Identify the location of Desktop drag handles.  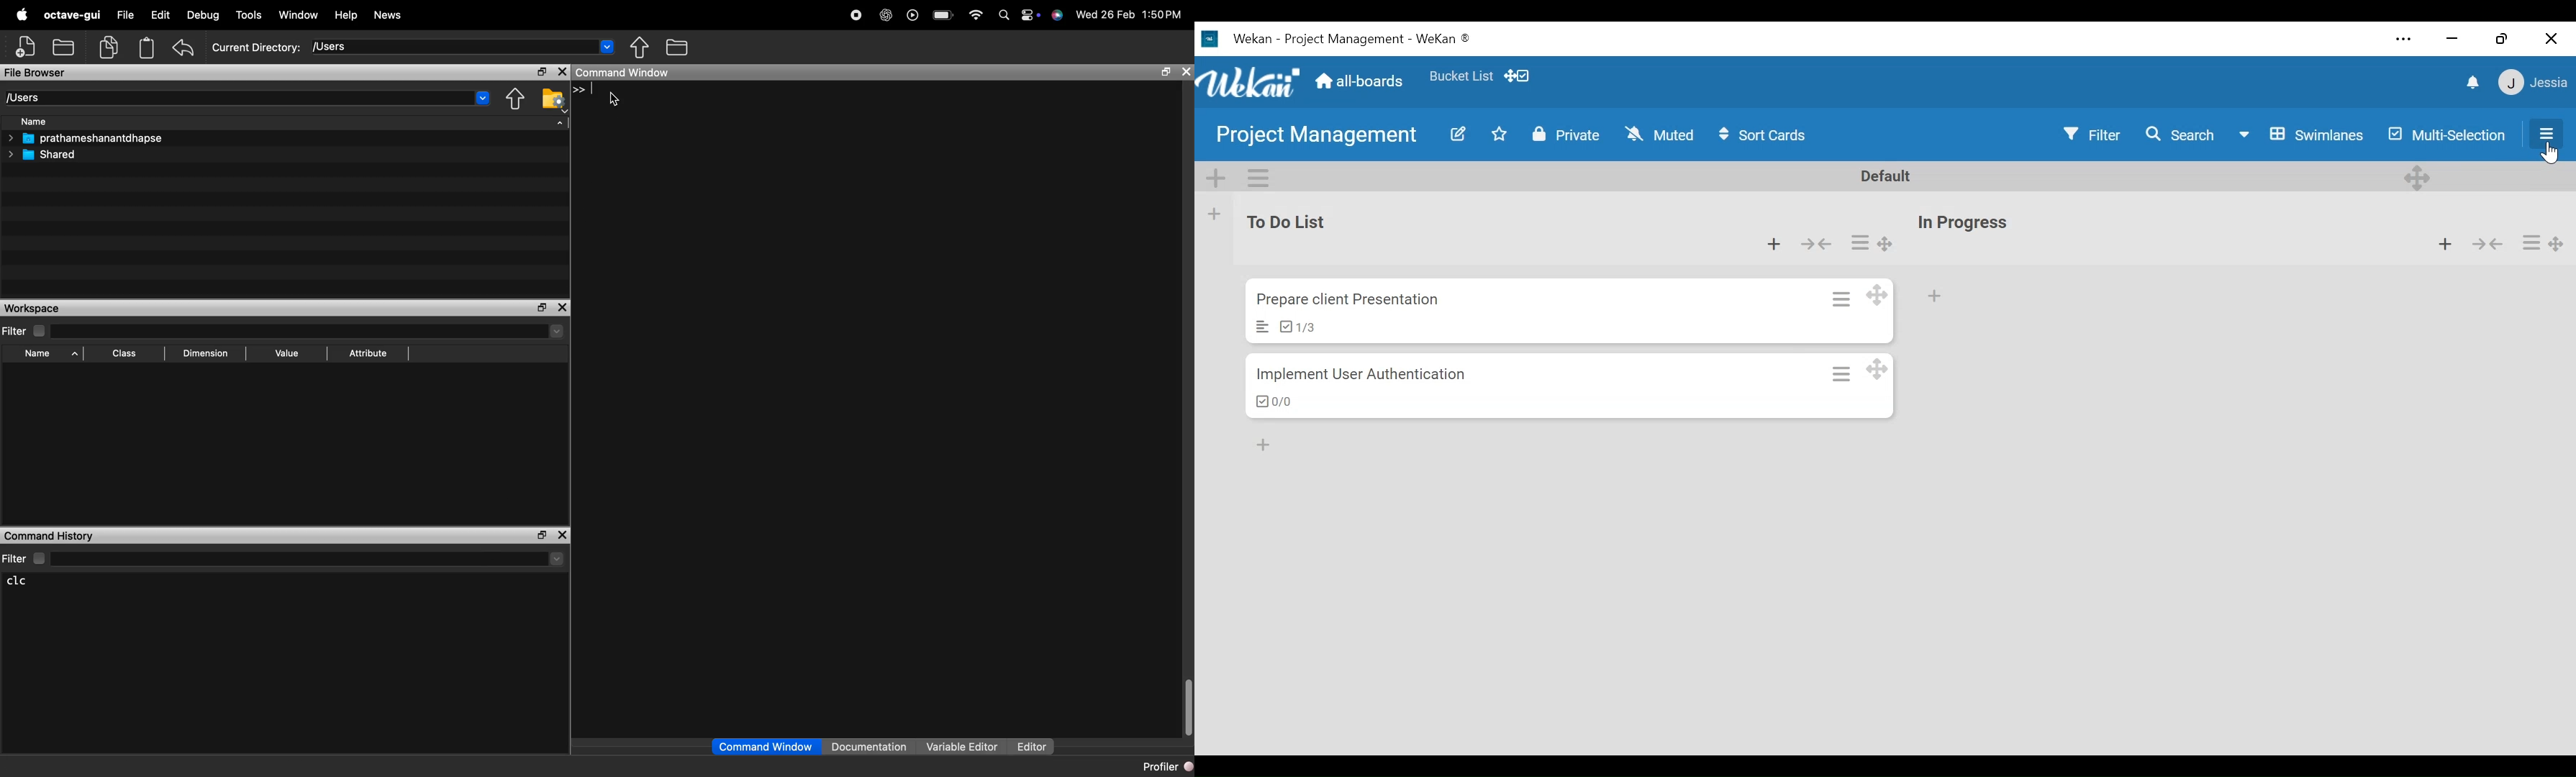
(1876, 370).